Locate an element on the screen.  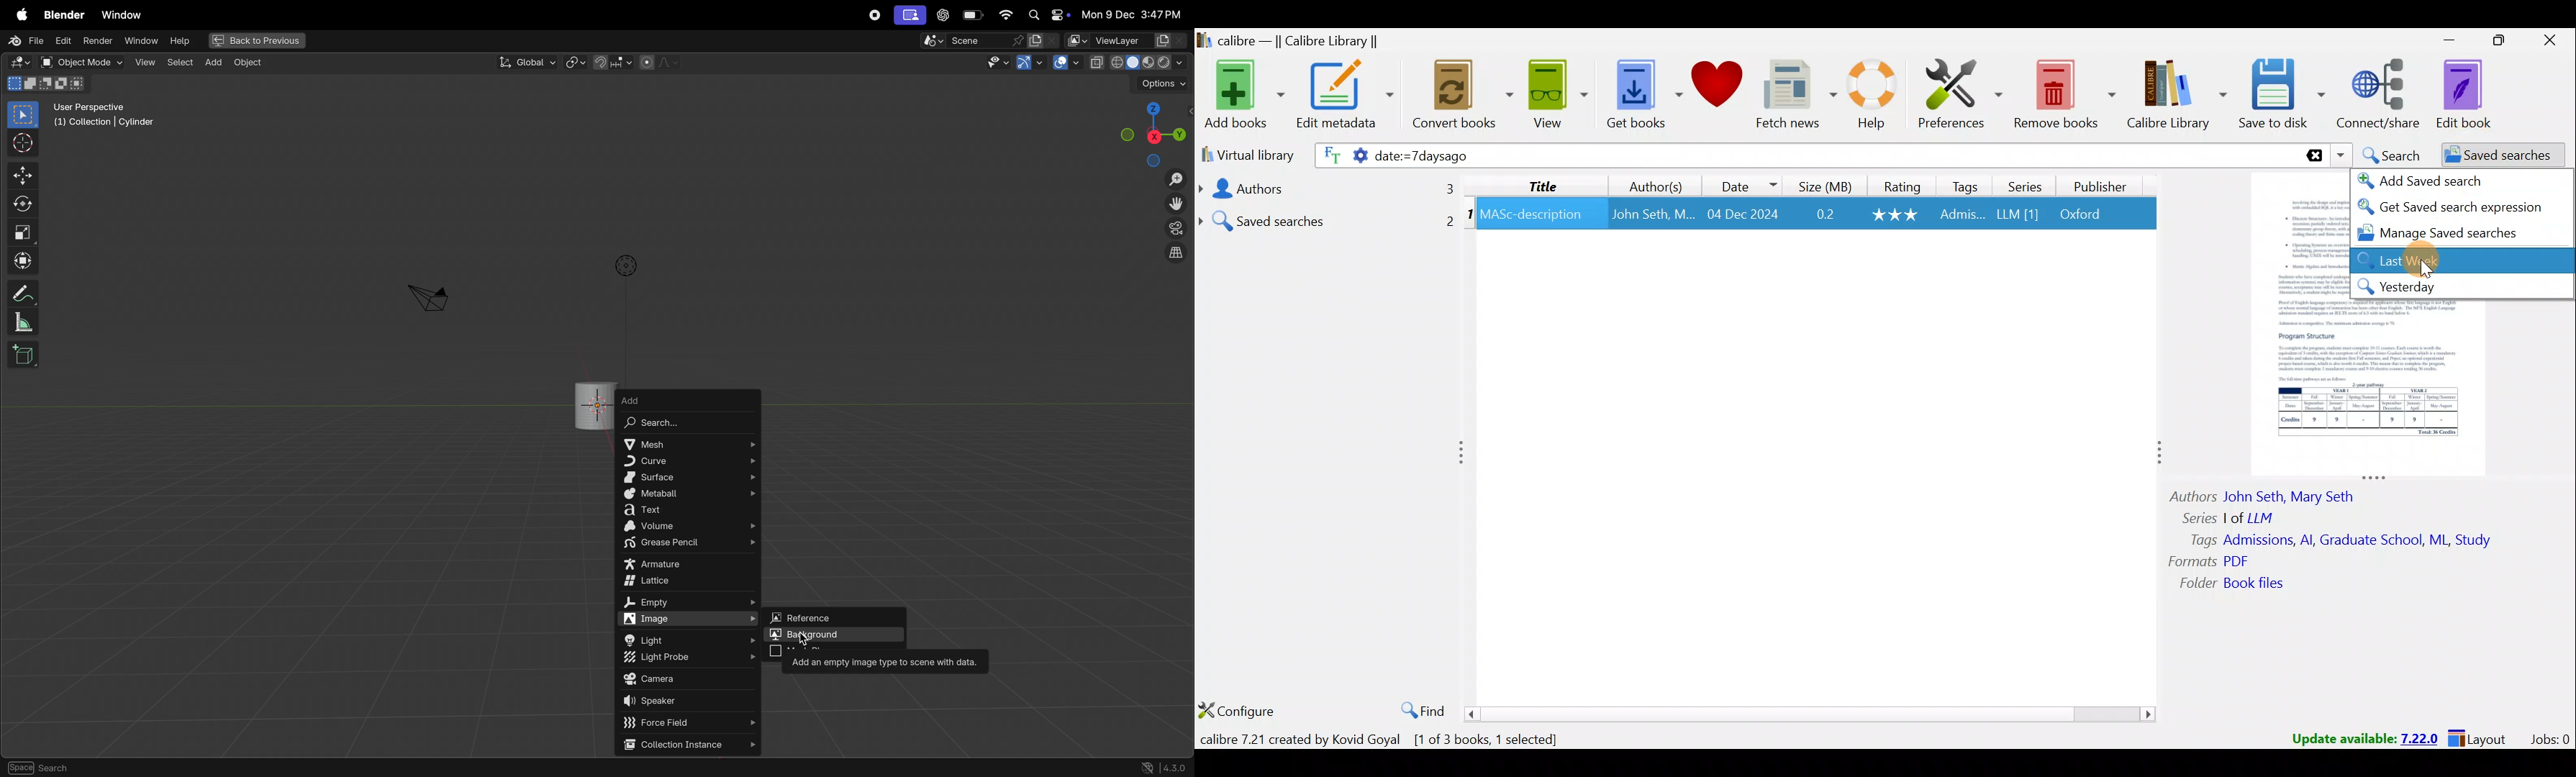
Saved searches is located at coordinates (2493, 155).